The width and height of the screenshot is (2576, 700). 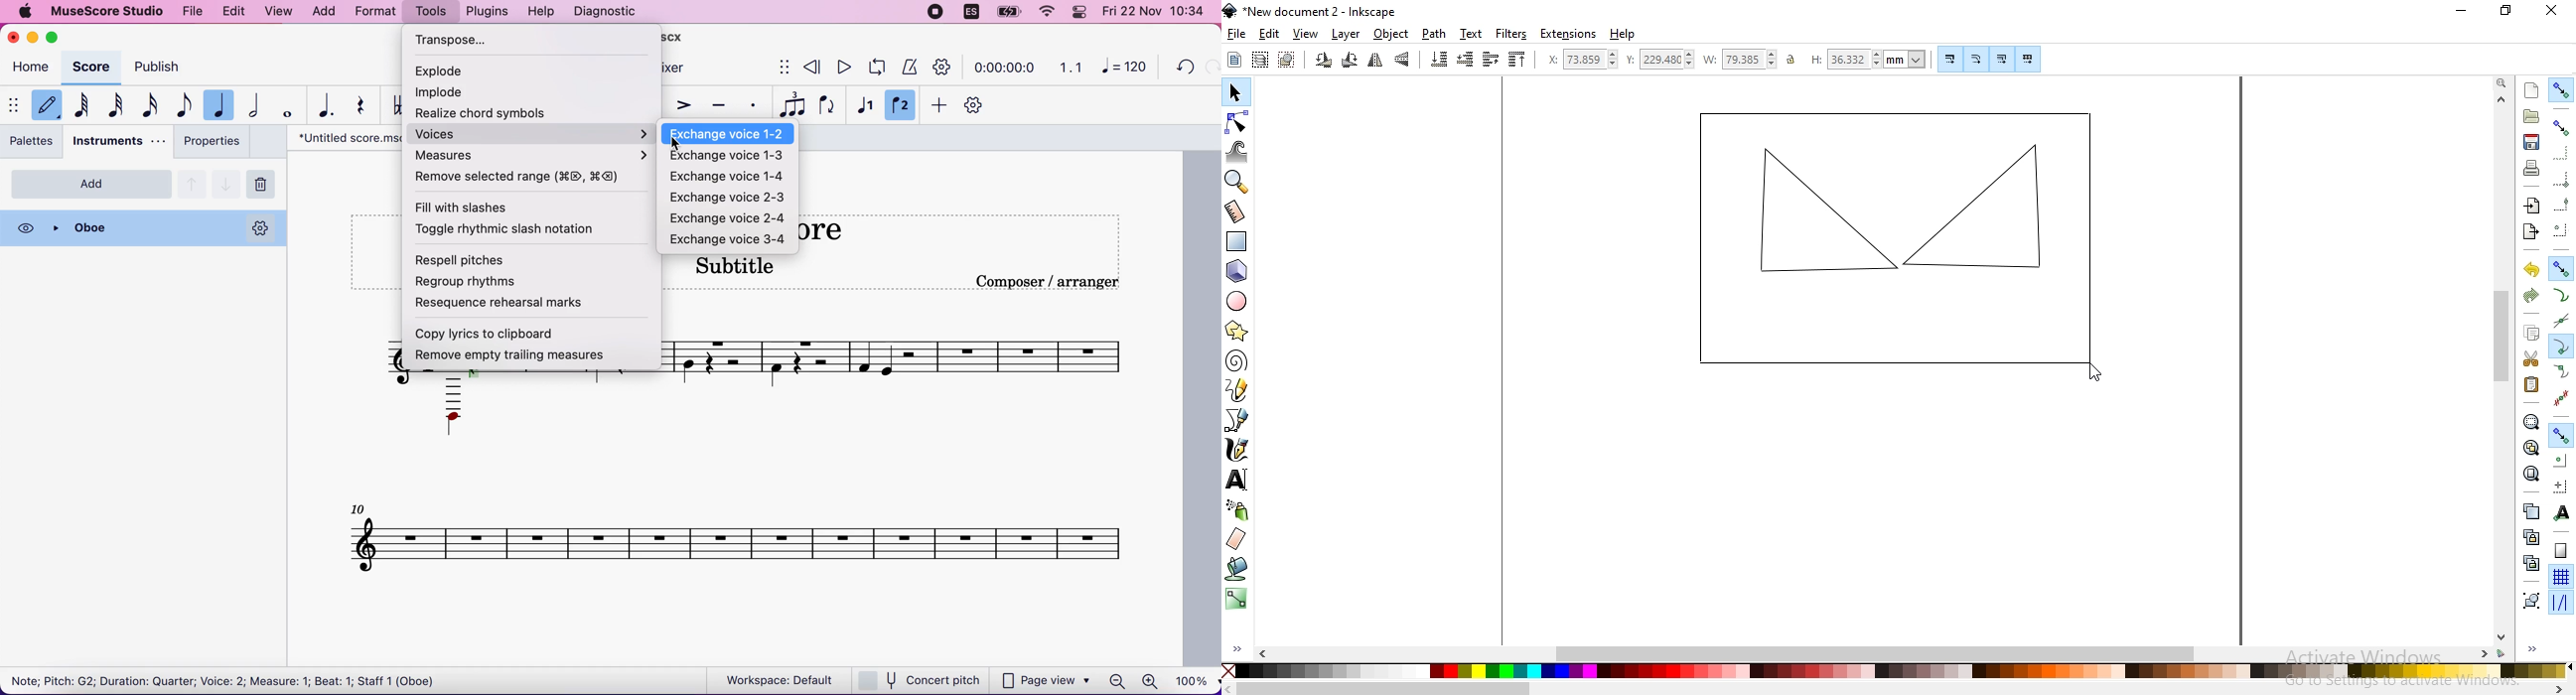 I want to click on voice, so click(x=535, y=135).